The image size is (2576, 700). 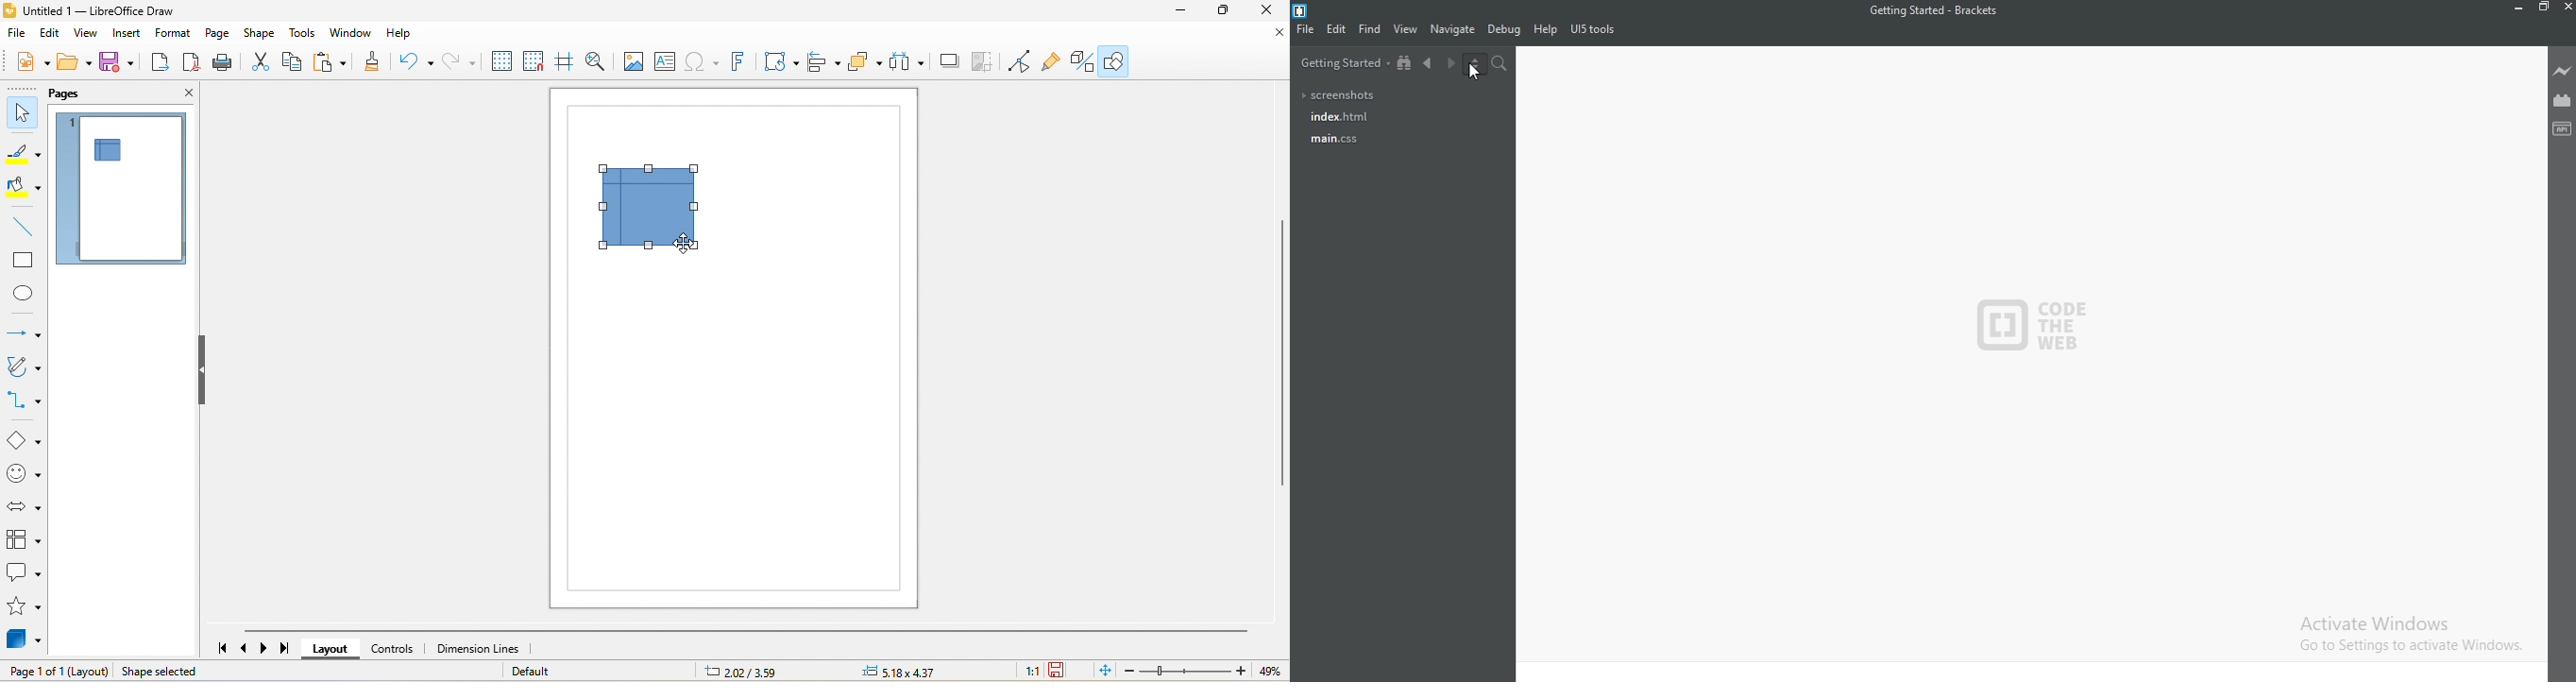 I want to click on 3d object, so click(x=26, y=641).